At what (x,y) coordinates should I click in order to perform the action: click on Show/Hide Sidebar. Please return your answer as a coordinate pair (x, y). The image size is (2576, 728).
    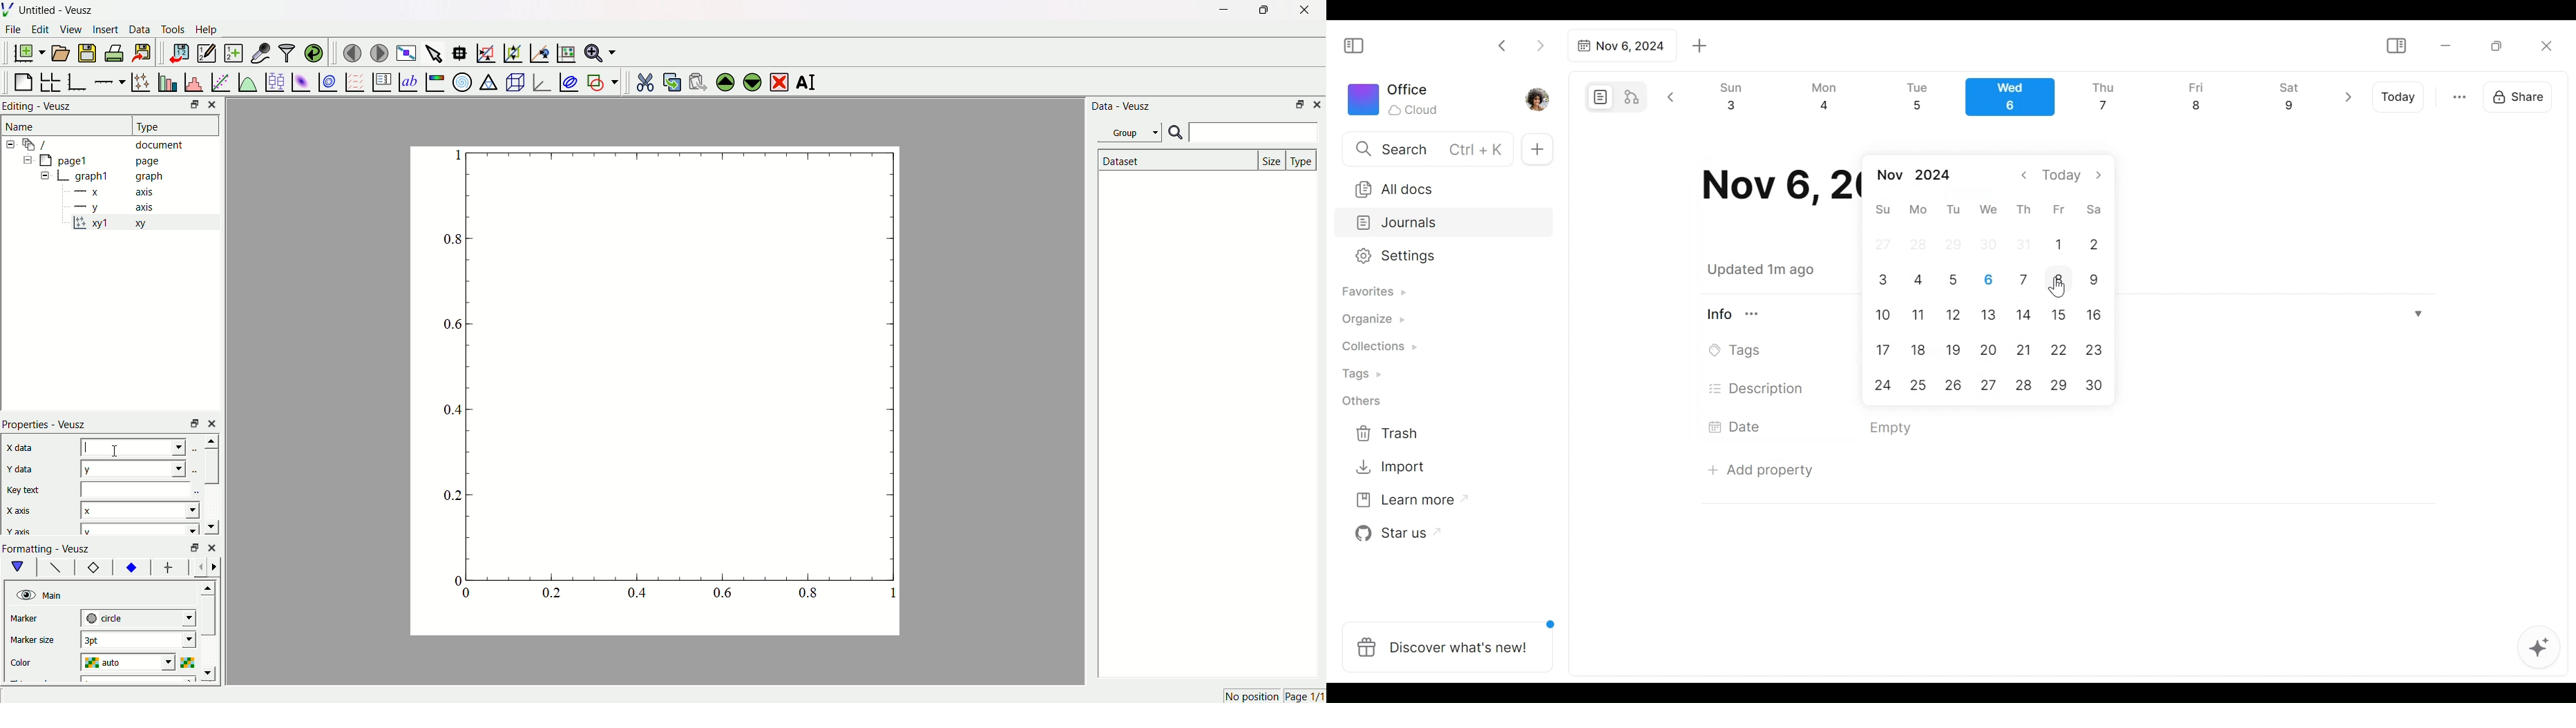
    Looking at the image, I should click on (2396, 46).